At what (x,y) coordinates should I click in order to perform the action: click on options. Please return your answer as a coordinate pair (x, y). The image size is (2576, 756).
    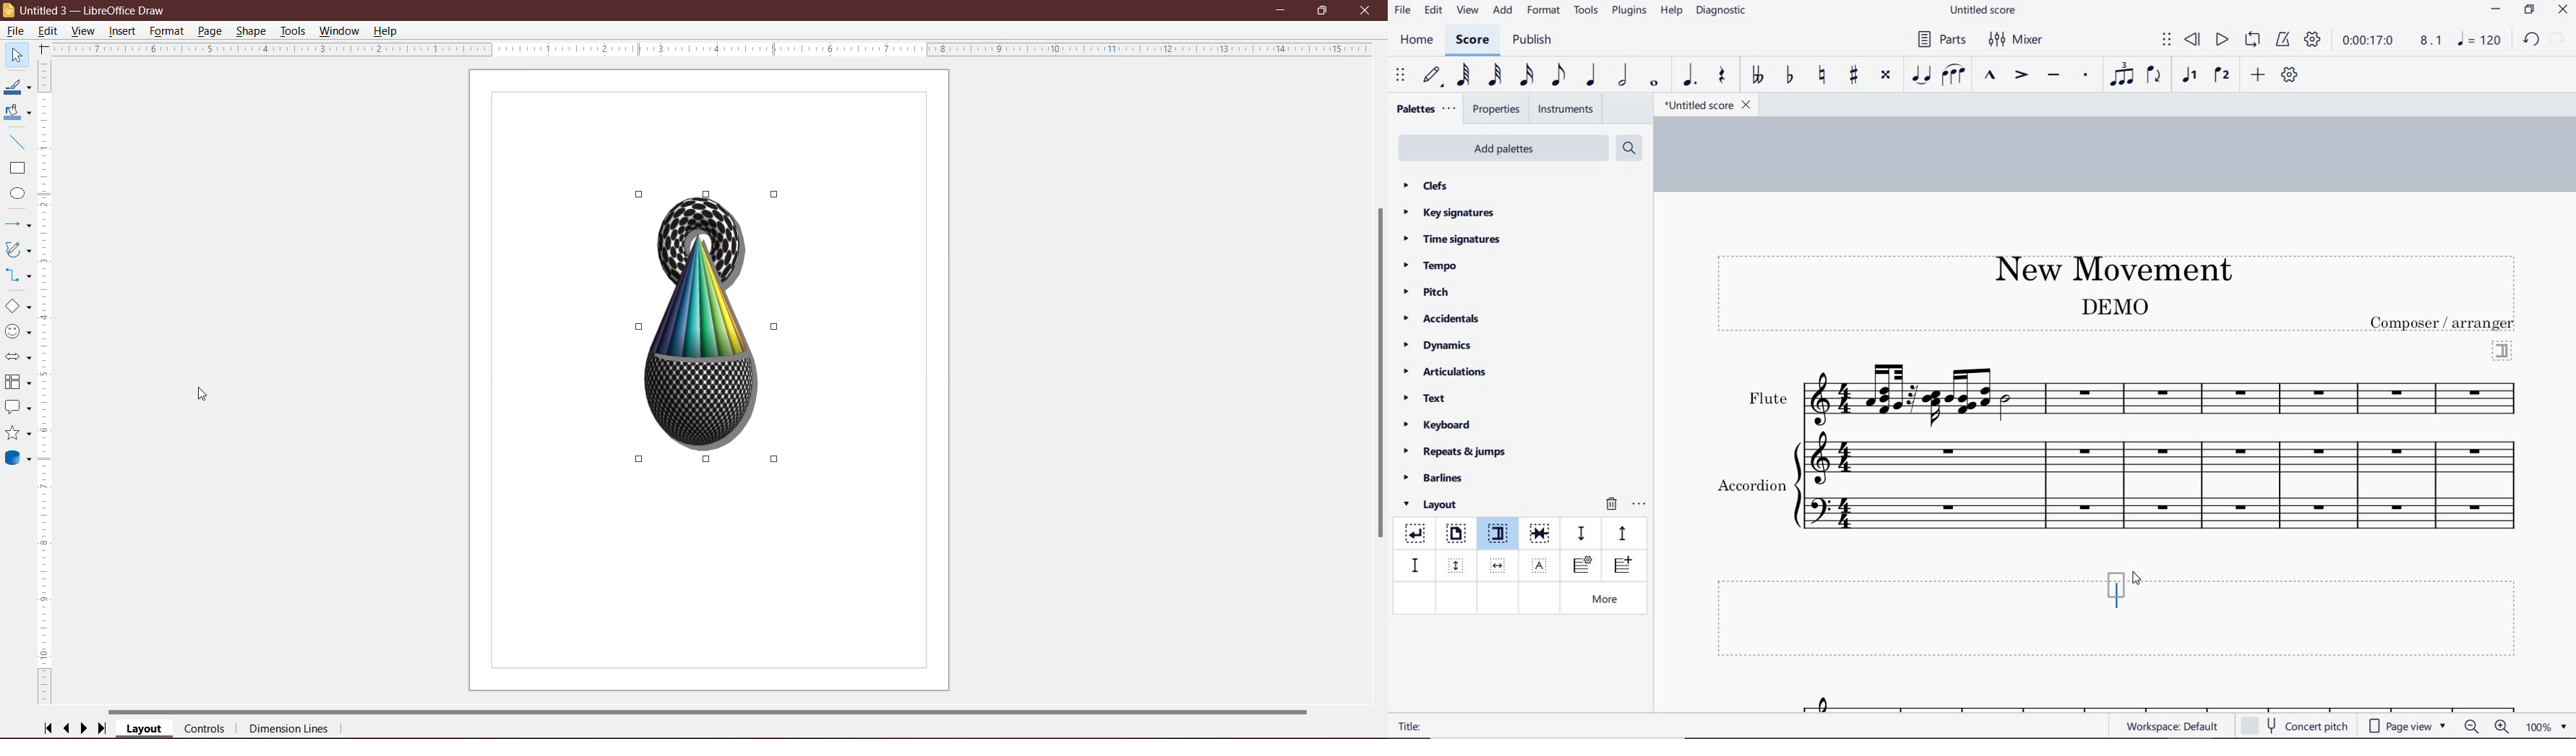
    Looking at the image, I should click on (1639, 502).